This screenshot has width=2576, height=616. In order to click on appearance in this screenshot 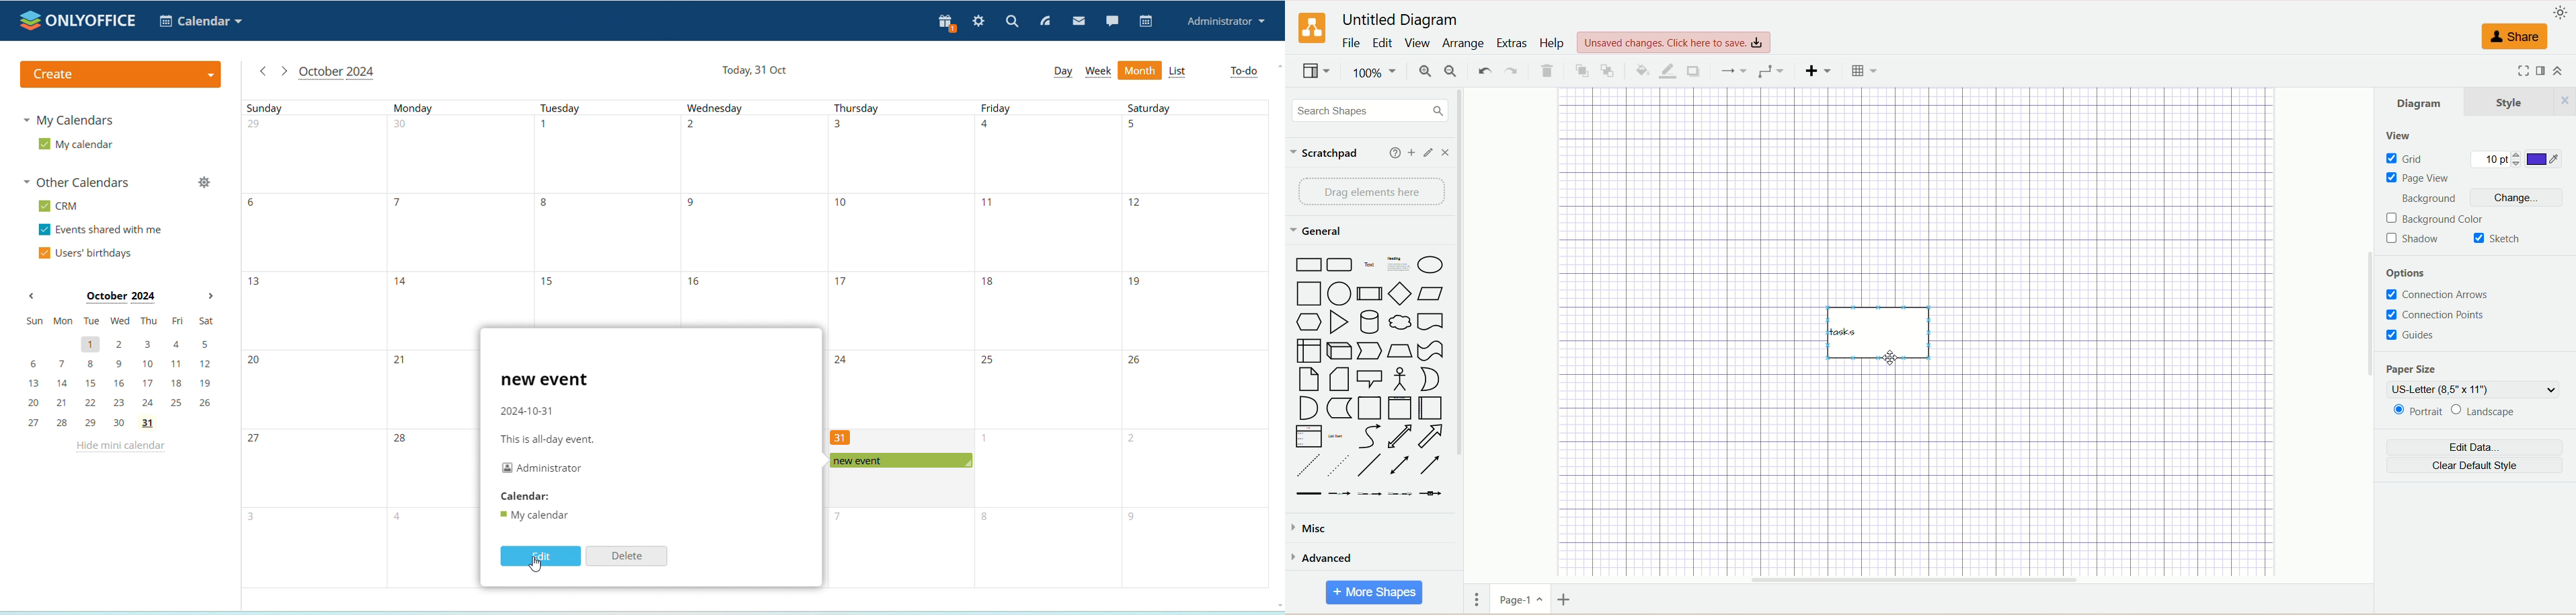, I will do `click(2559, 13)`.